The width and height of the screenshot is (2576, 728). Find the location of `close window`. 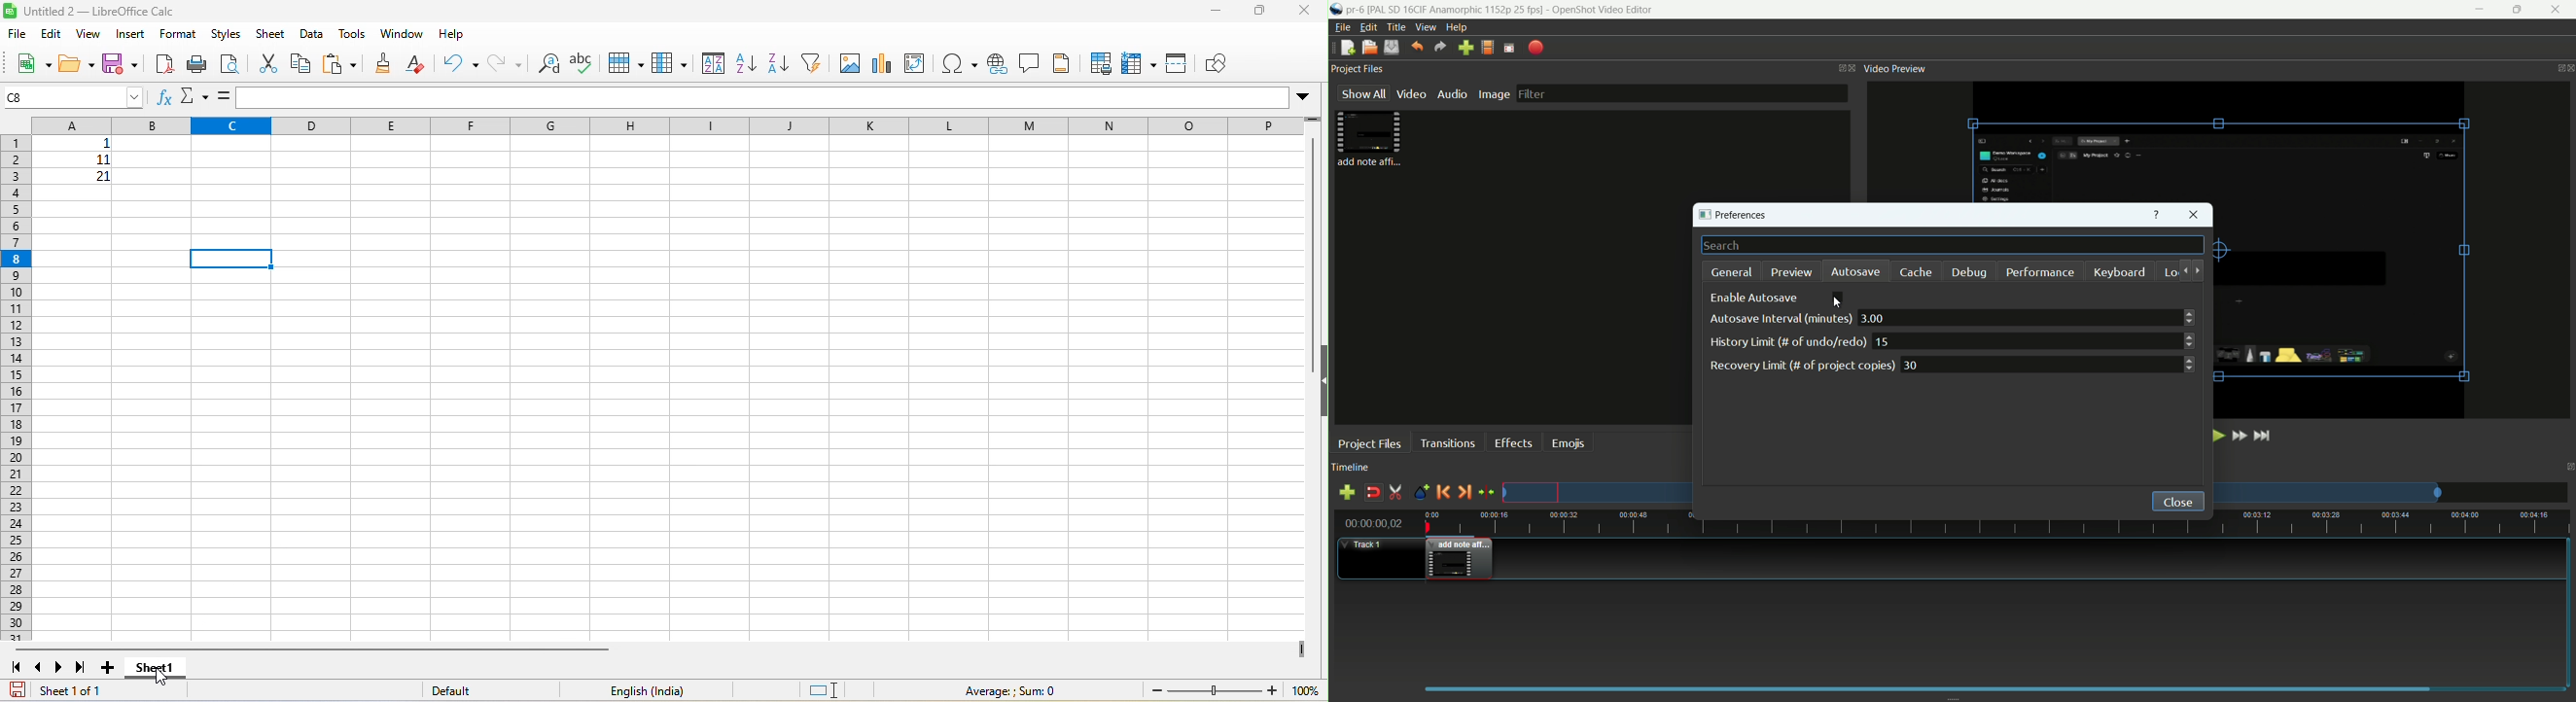

close window is located at coordinates (2194, 214).